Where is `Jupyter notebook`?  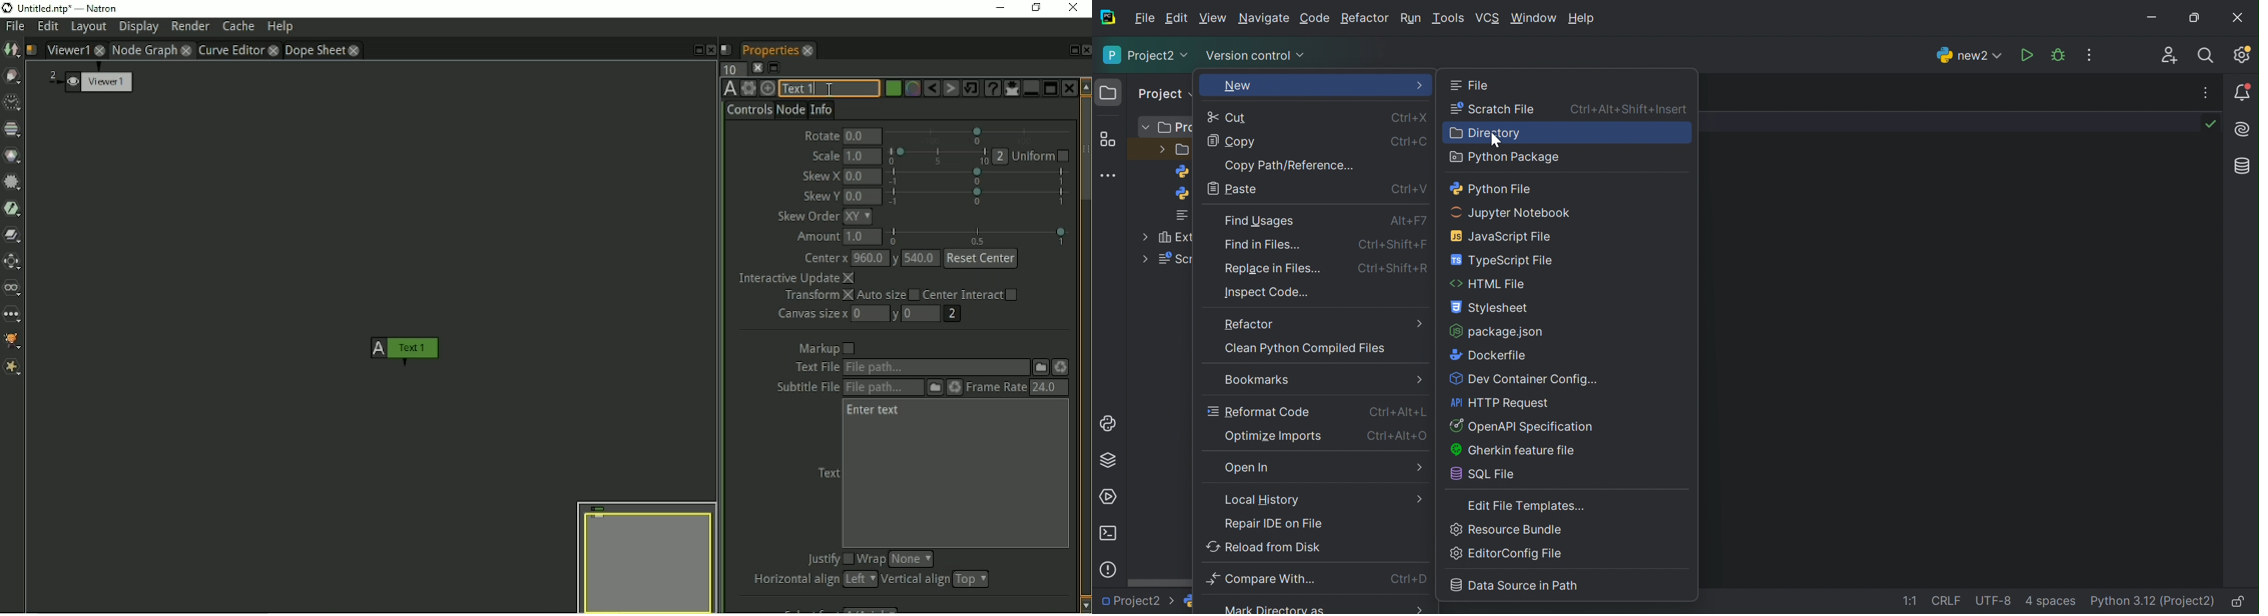 Jupyter notebook is located at coordinates (1512, 214).